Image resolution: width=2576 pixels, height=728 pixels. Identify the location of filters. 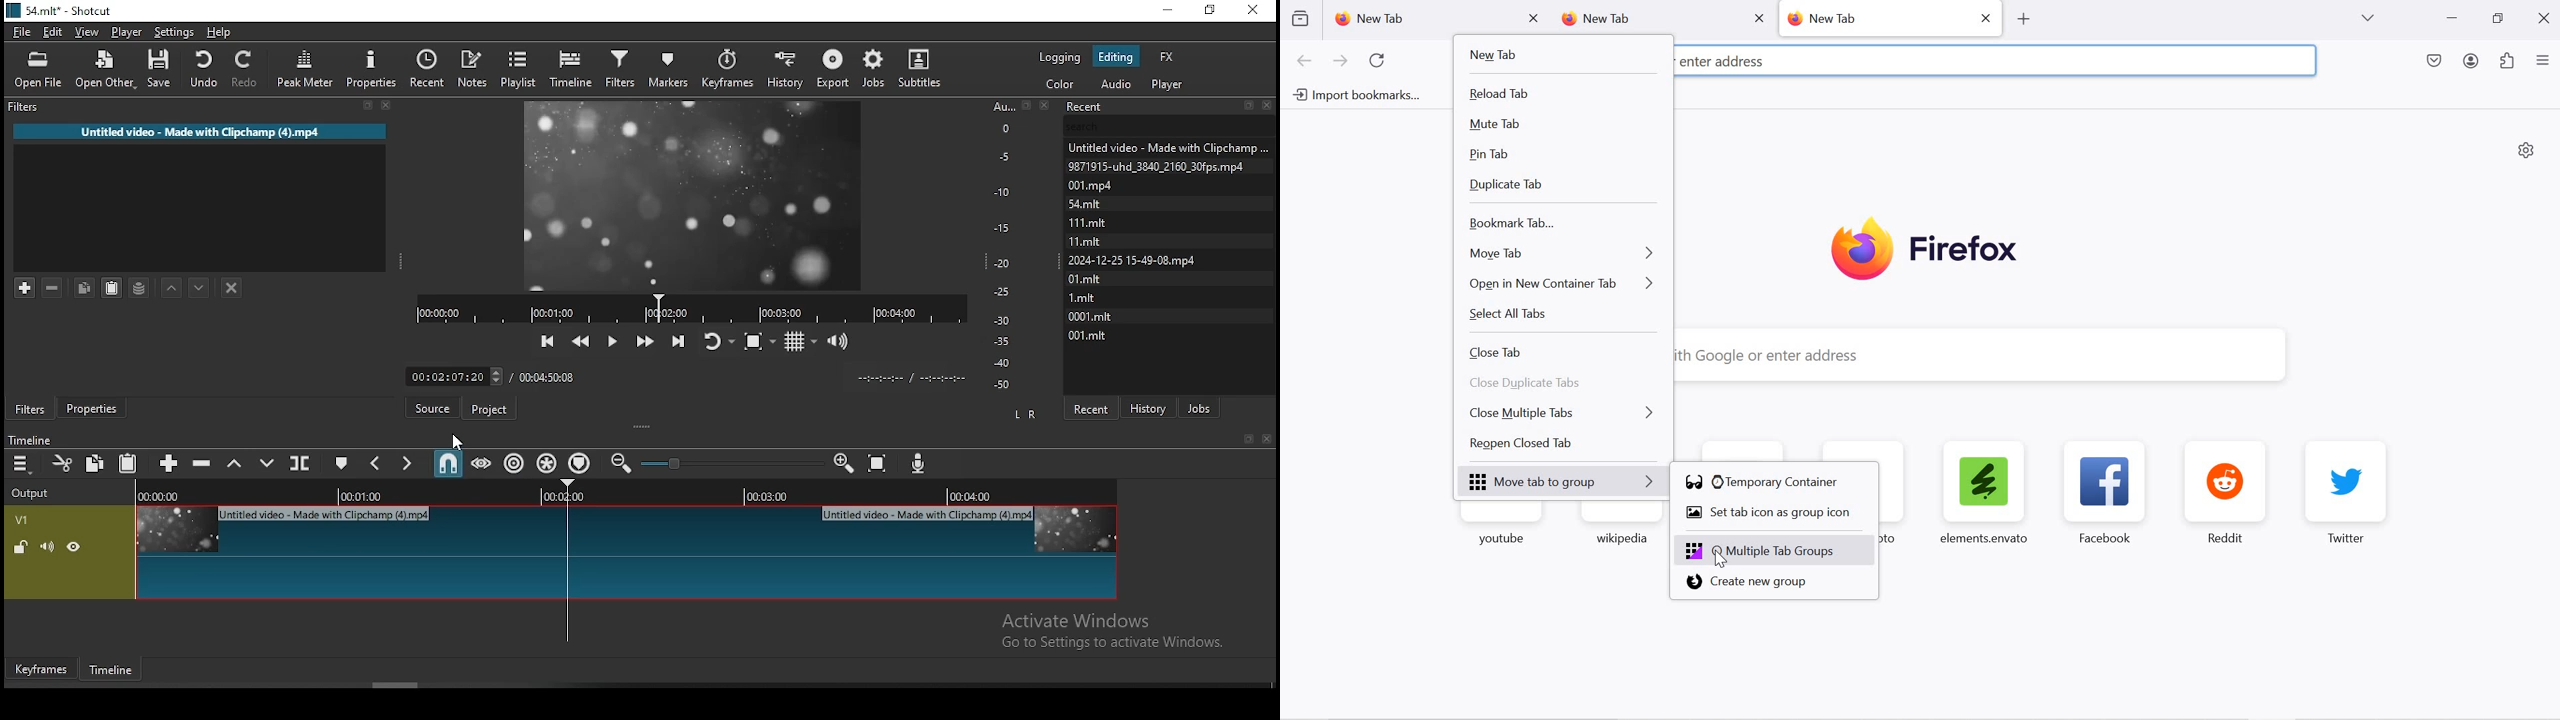
(621, 63).